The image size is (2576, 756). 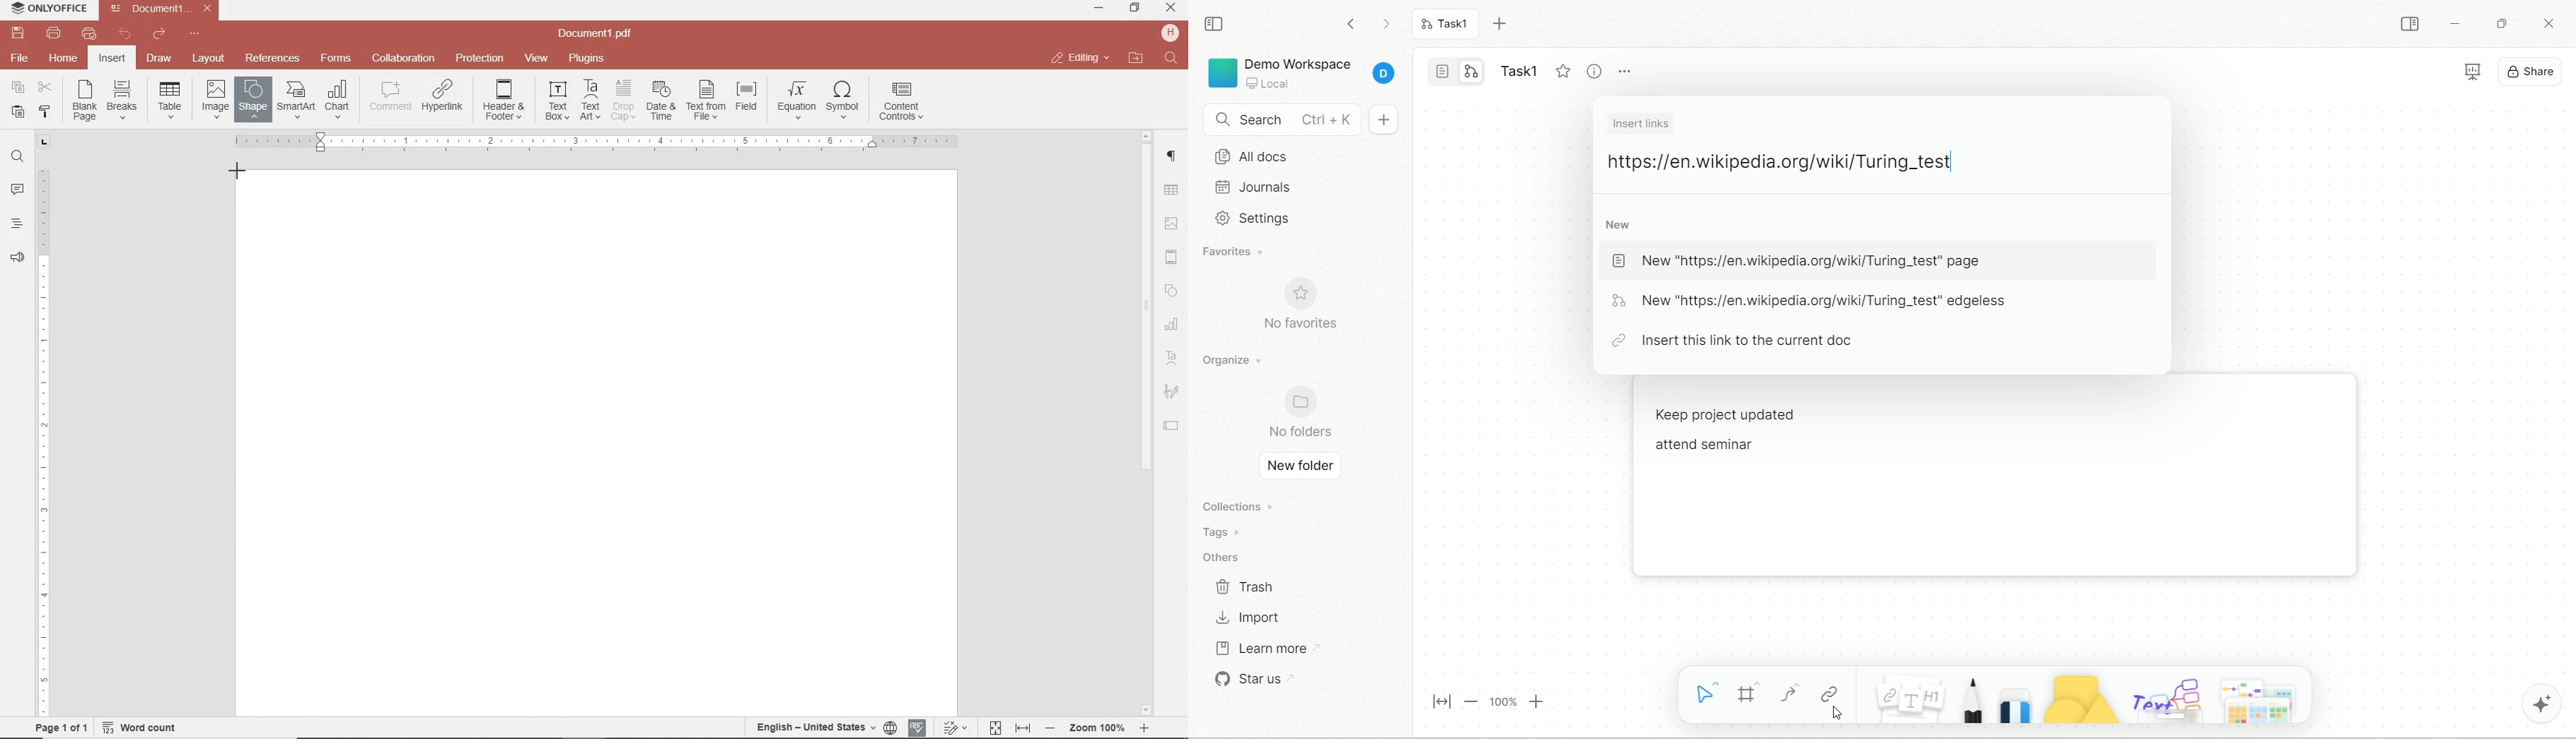 What do you see at coordinates (45, 432) in the screenshot?
I see `ruler` at bounding box center [45, 432].